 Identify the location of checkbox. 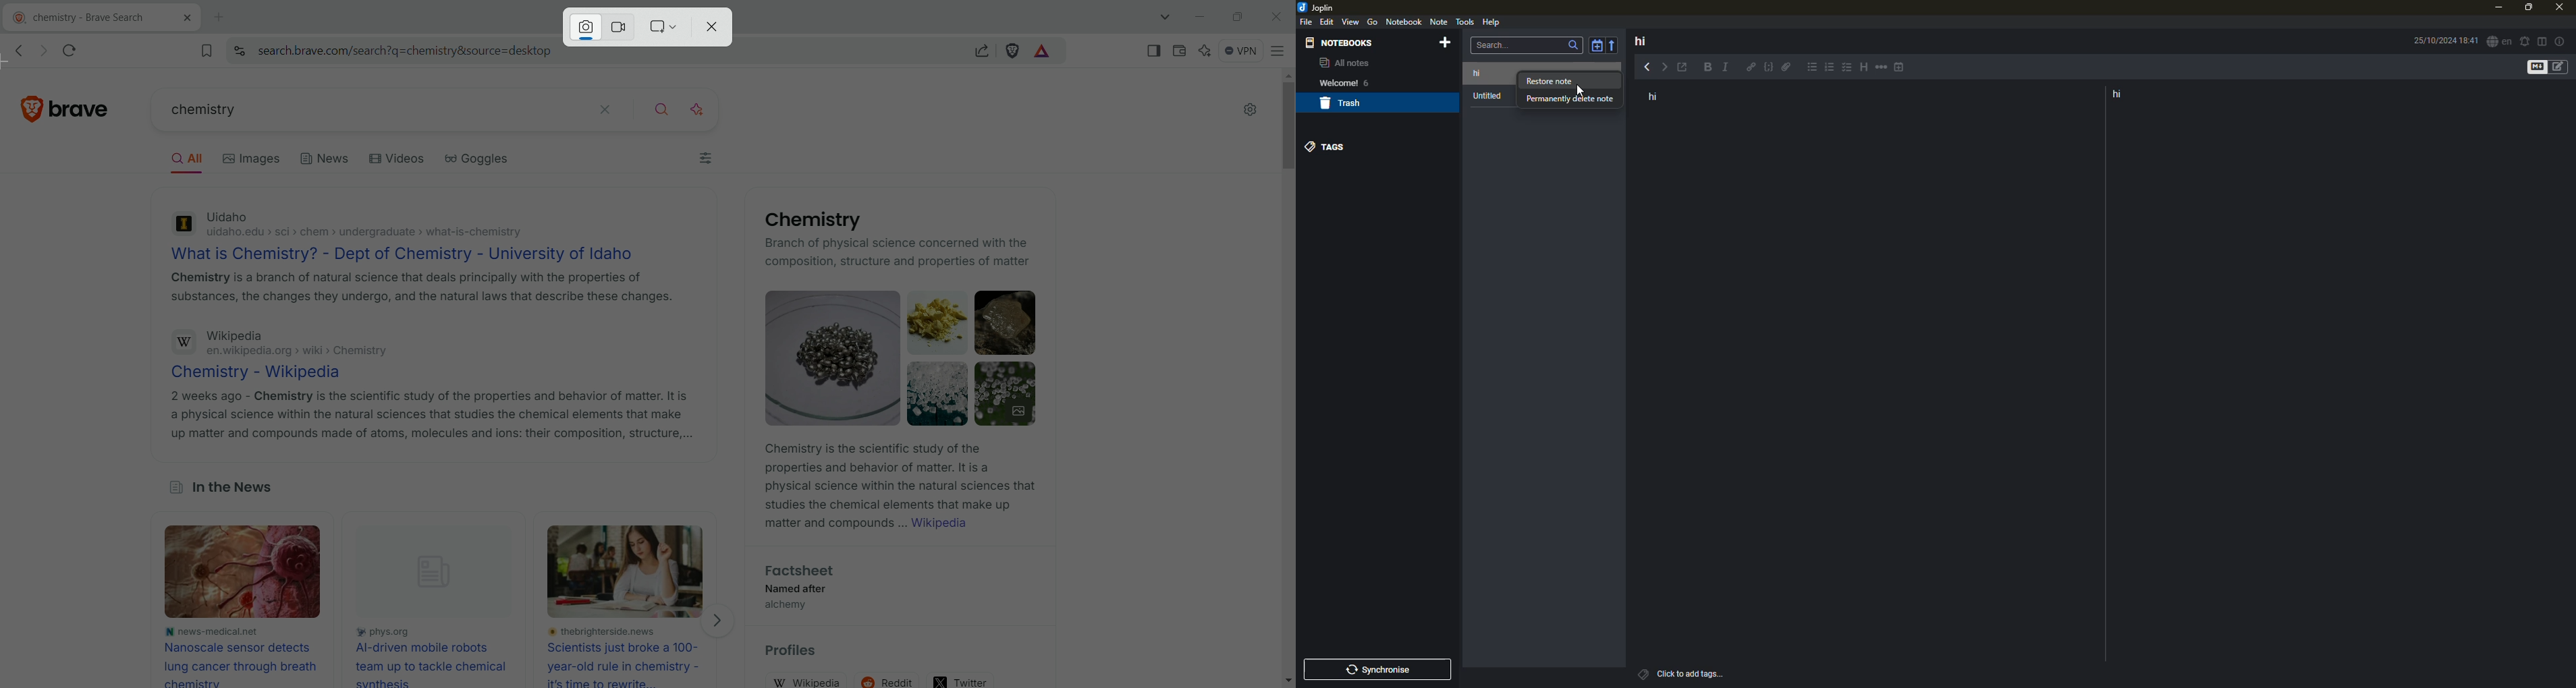
(1846, 68).